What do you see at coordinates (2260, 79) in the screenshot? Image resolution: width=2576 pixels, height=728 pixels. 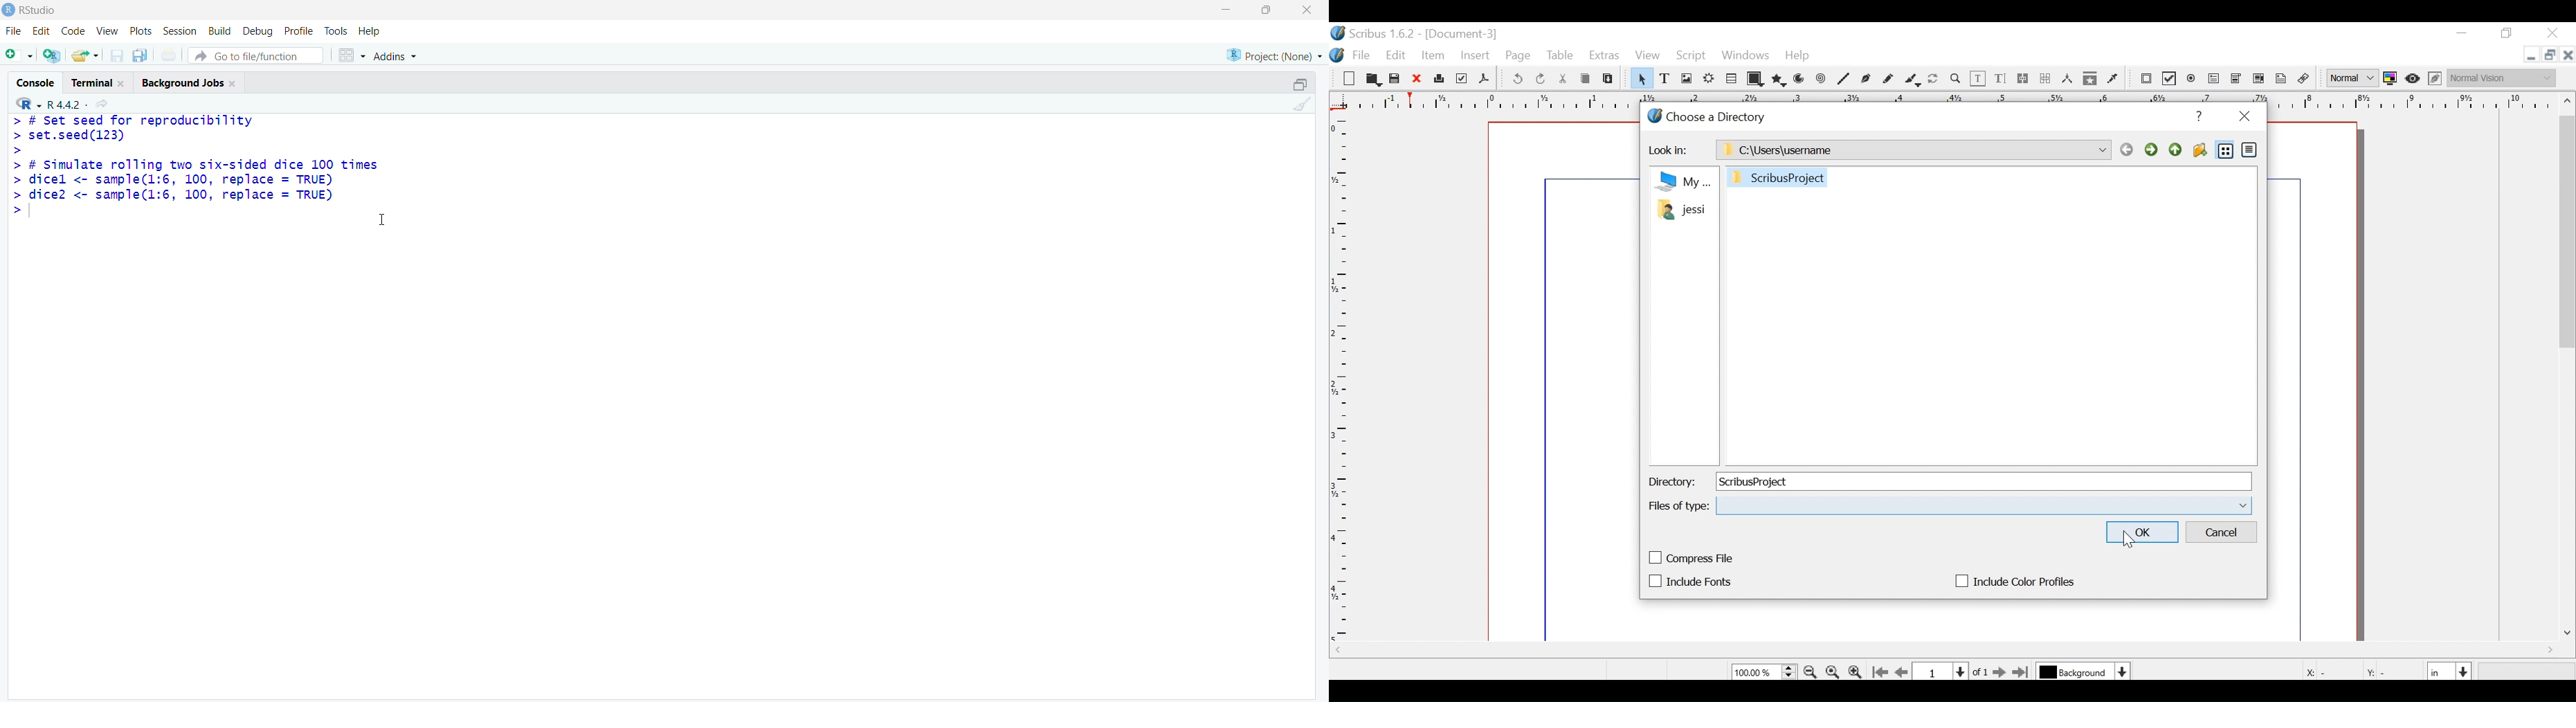 I see `PDF List Box` at bounding box center [2260, 79].